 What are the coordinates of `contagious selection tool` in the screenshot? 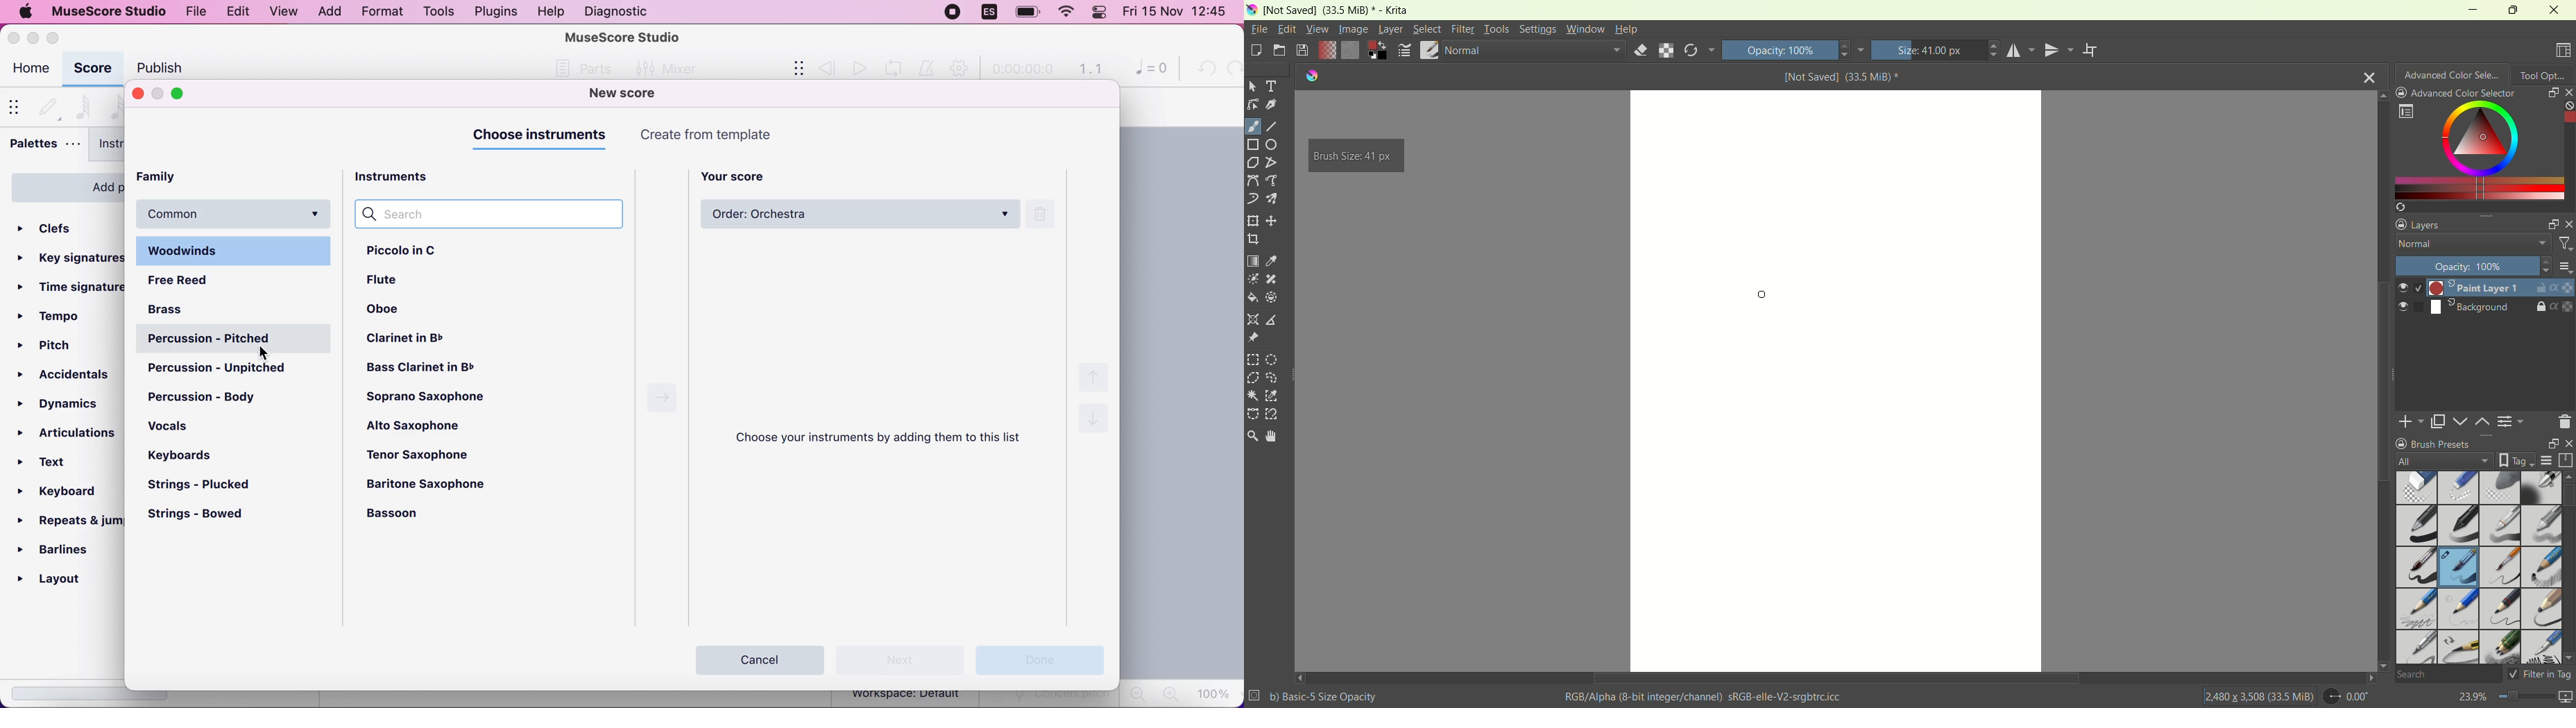 It's located at (1252, 395).